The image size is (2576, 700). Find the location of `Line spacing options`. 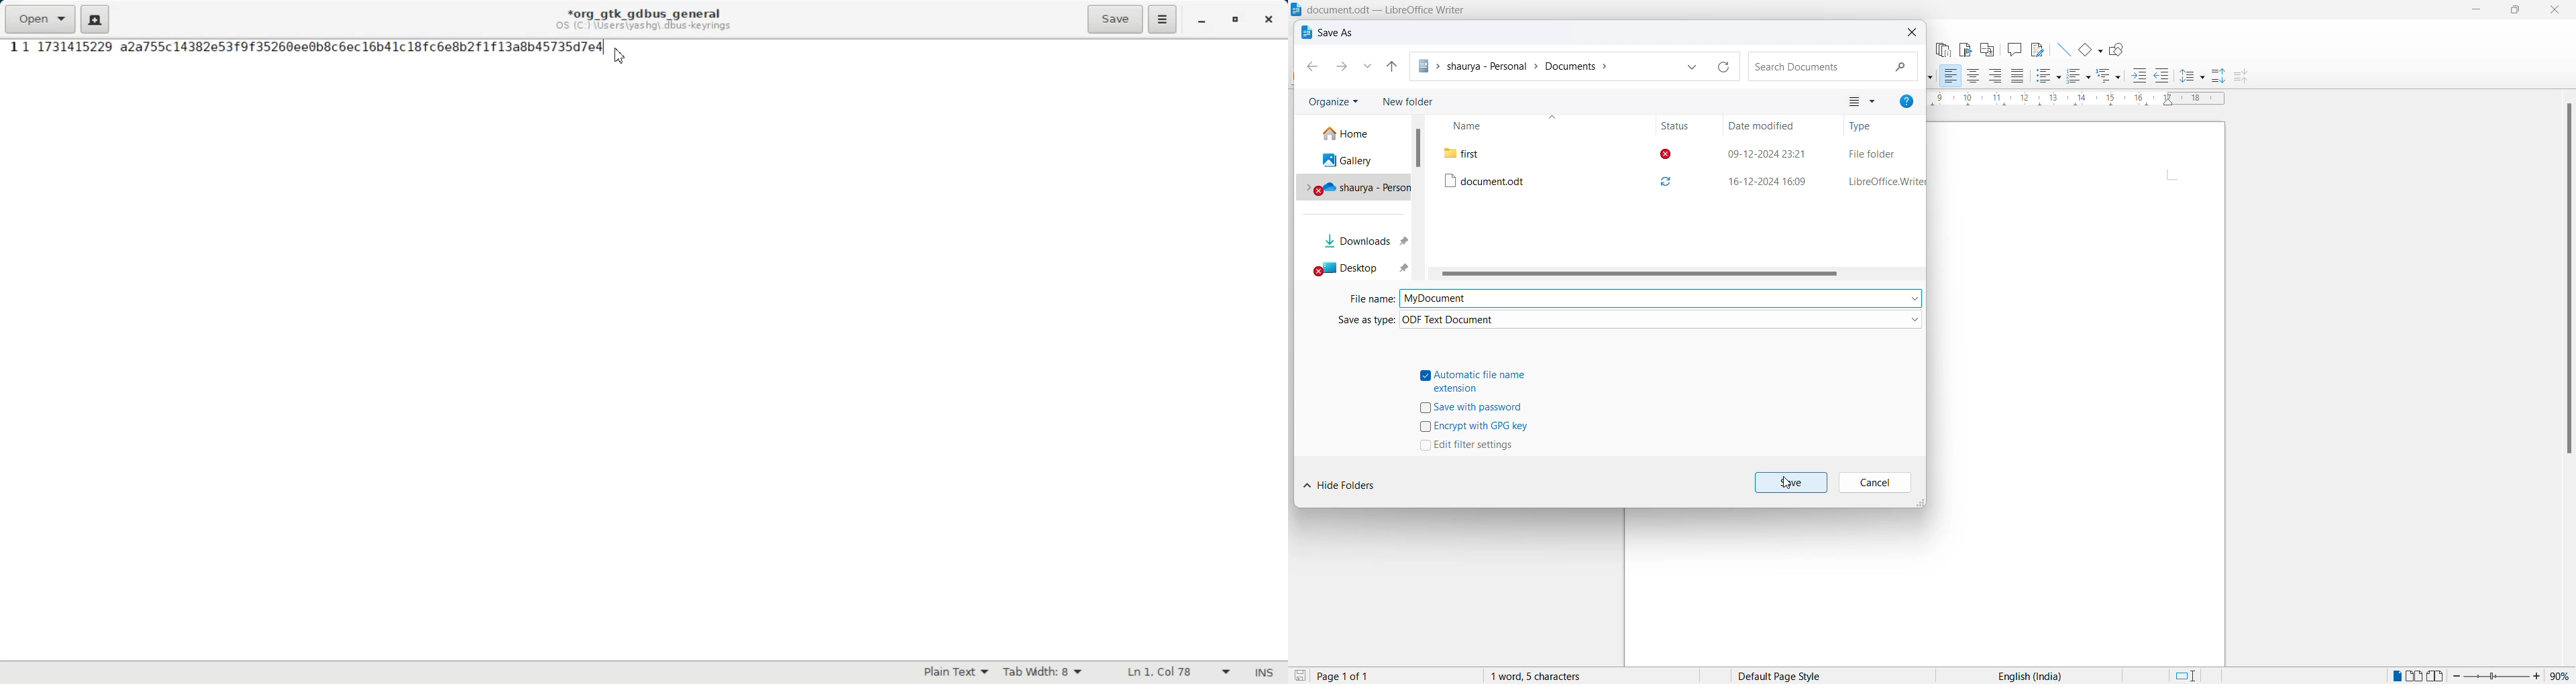

Line spacing options is located at coordinates (2192, 77).